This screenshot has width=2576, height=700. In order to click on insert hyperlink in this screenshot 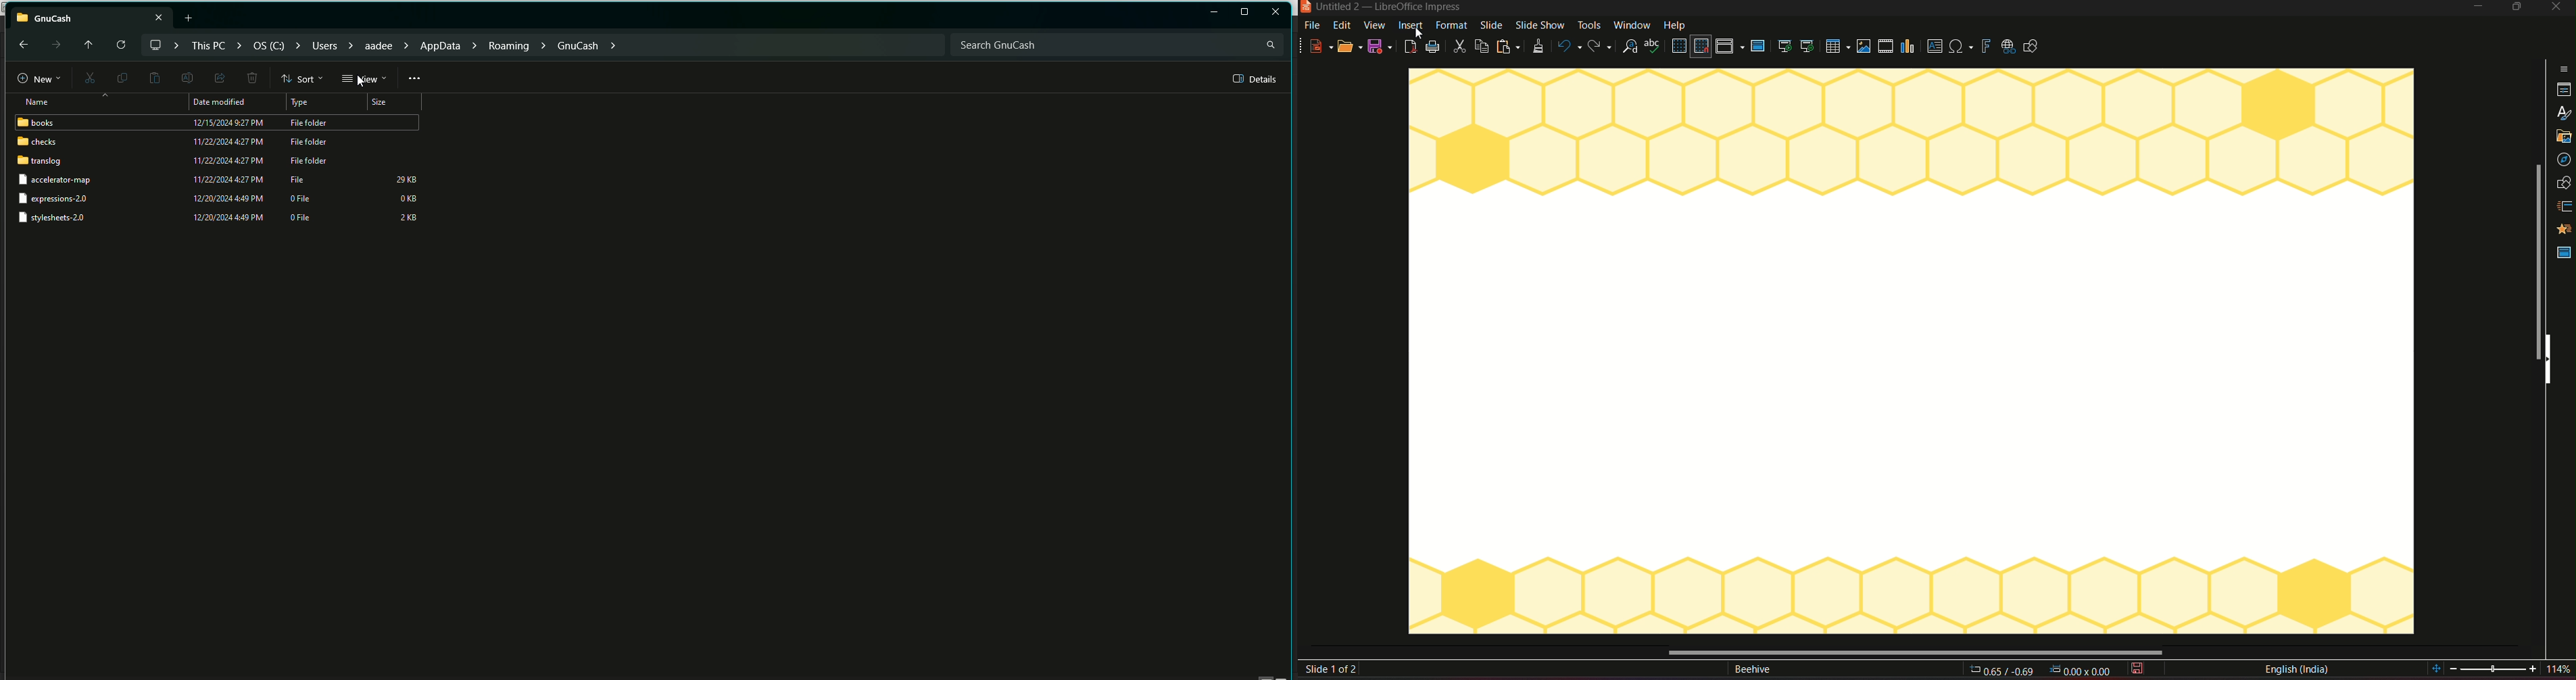, I will do `click(2007, 45)`.